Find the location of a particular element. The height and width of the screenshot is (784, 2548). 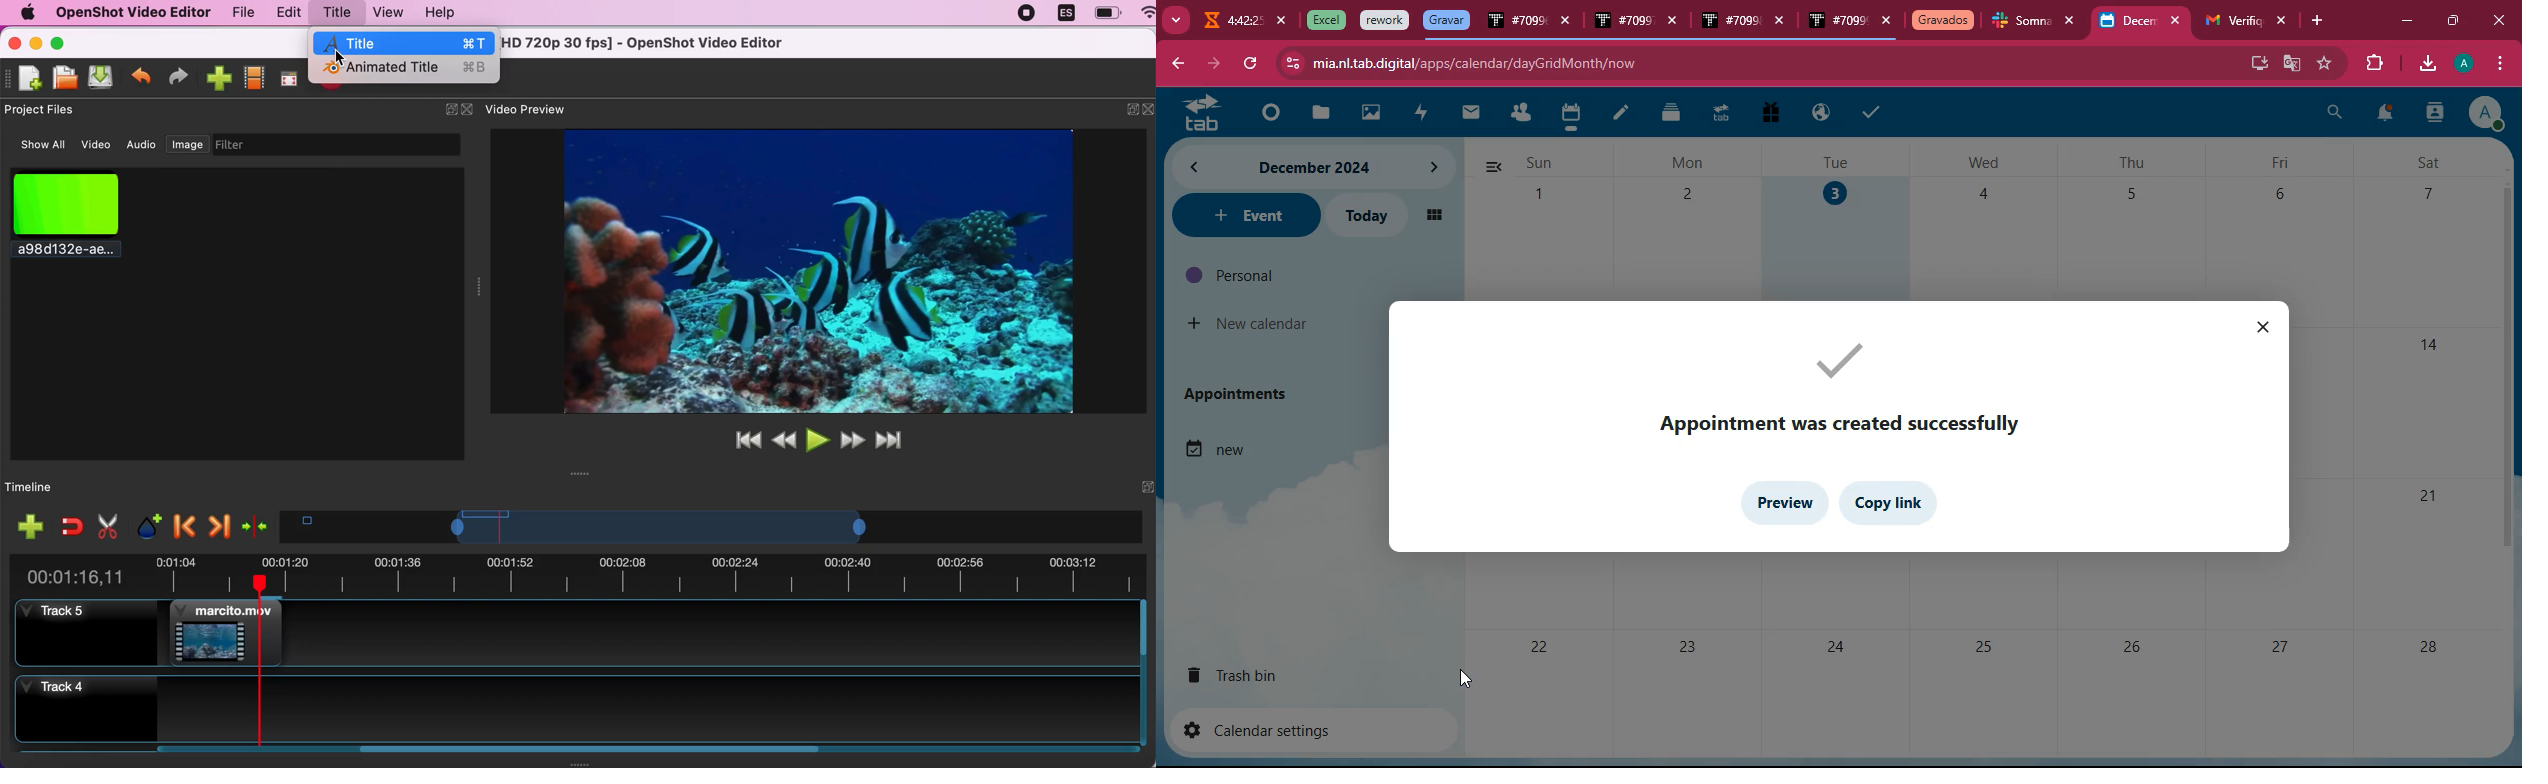

image is located at coordinates (1372, 115).